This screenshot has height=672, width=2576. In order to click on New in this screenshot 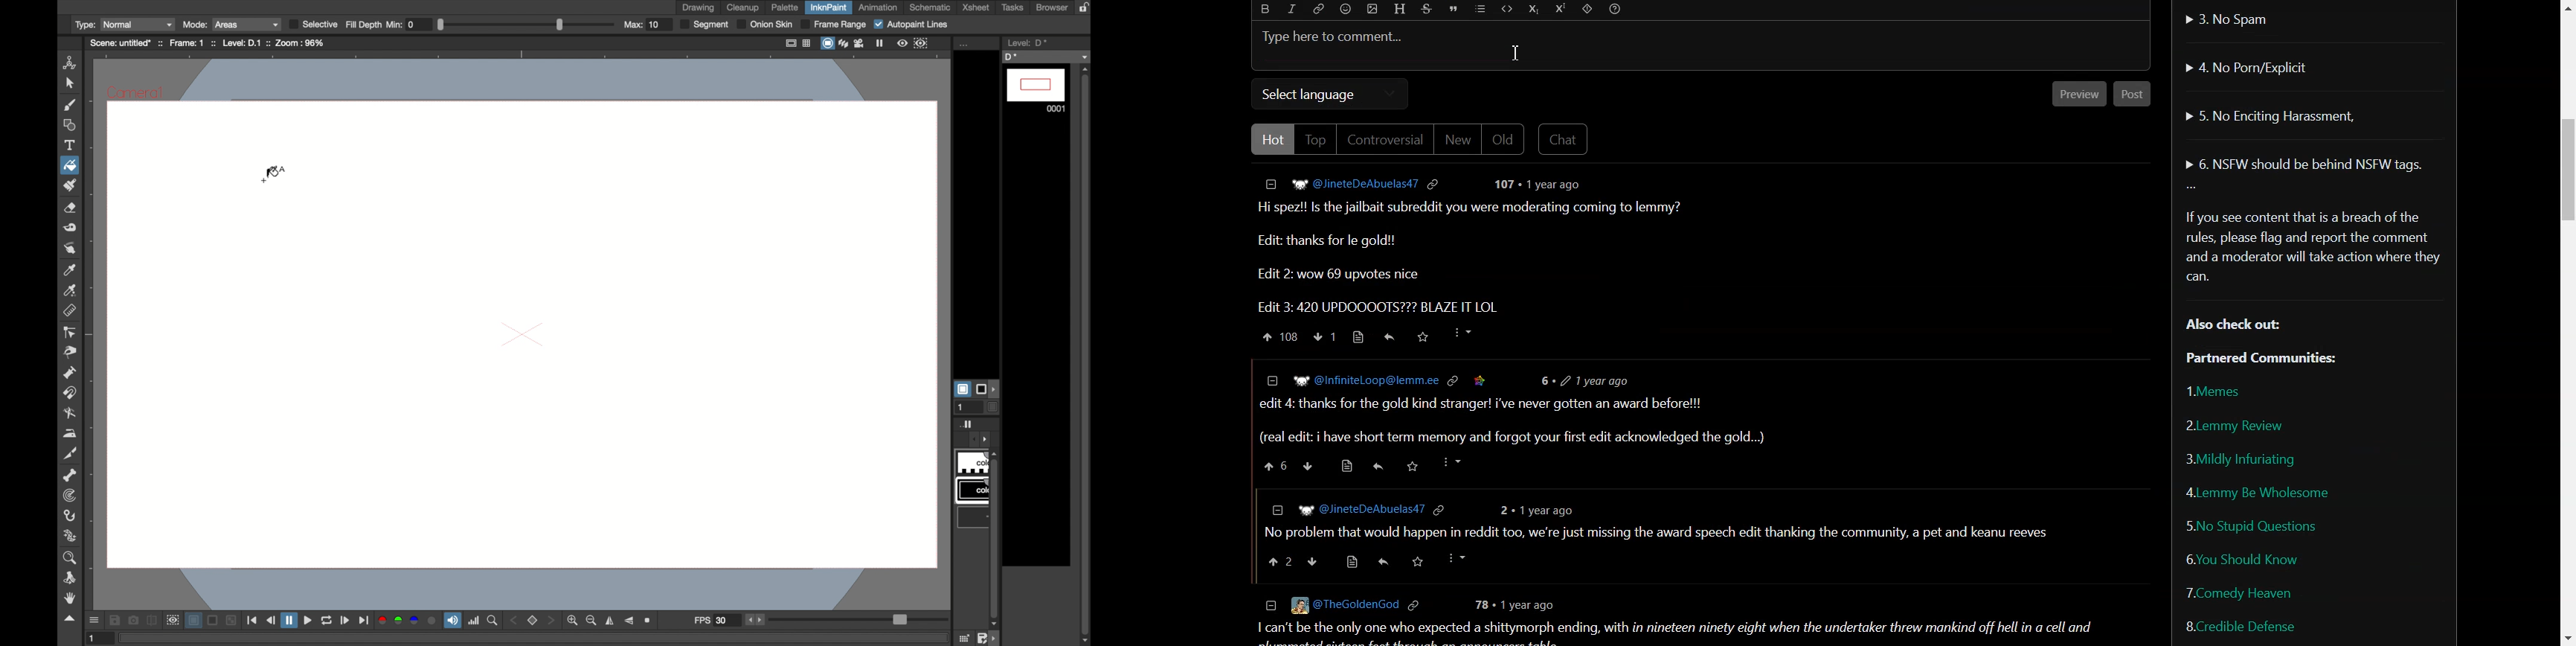, I will do `click(1459, 140)`.